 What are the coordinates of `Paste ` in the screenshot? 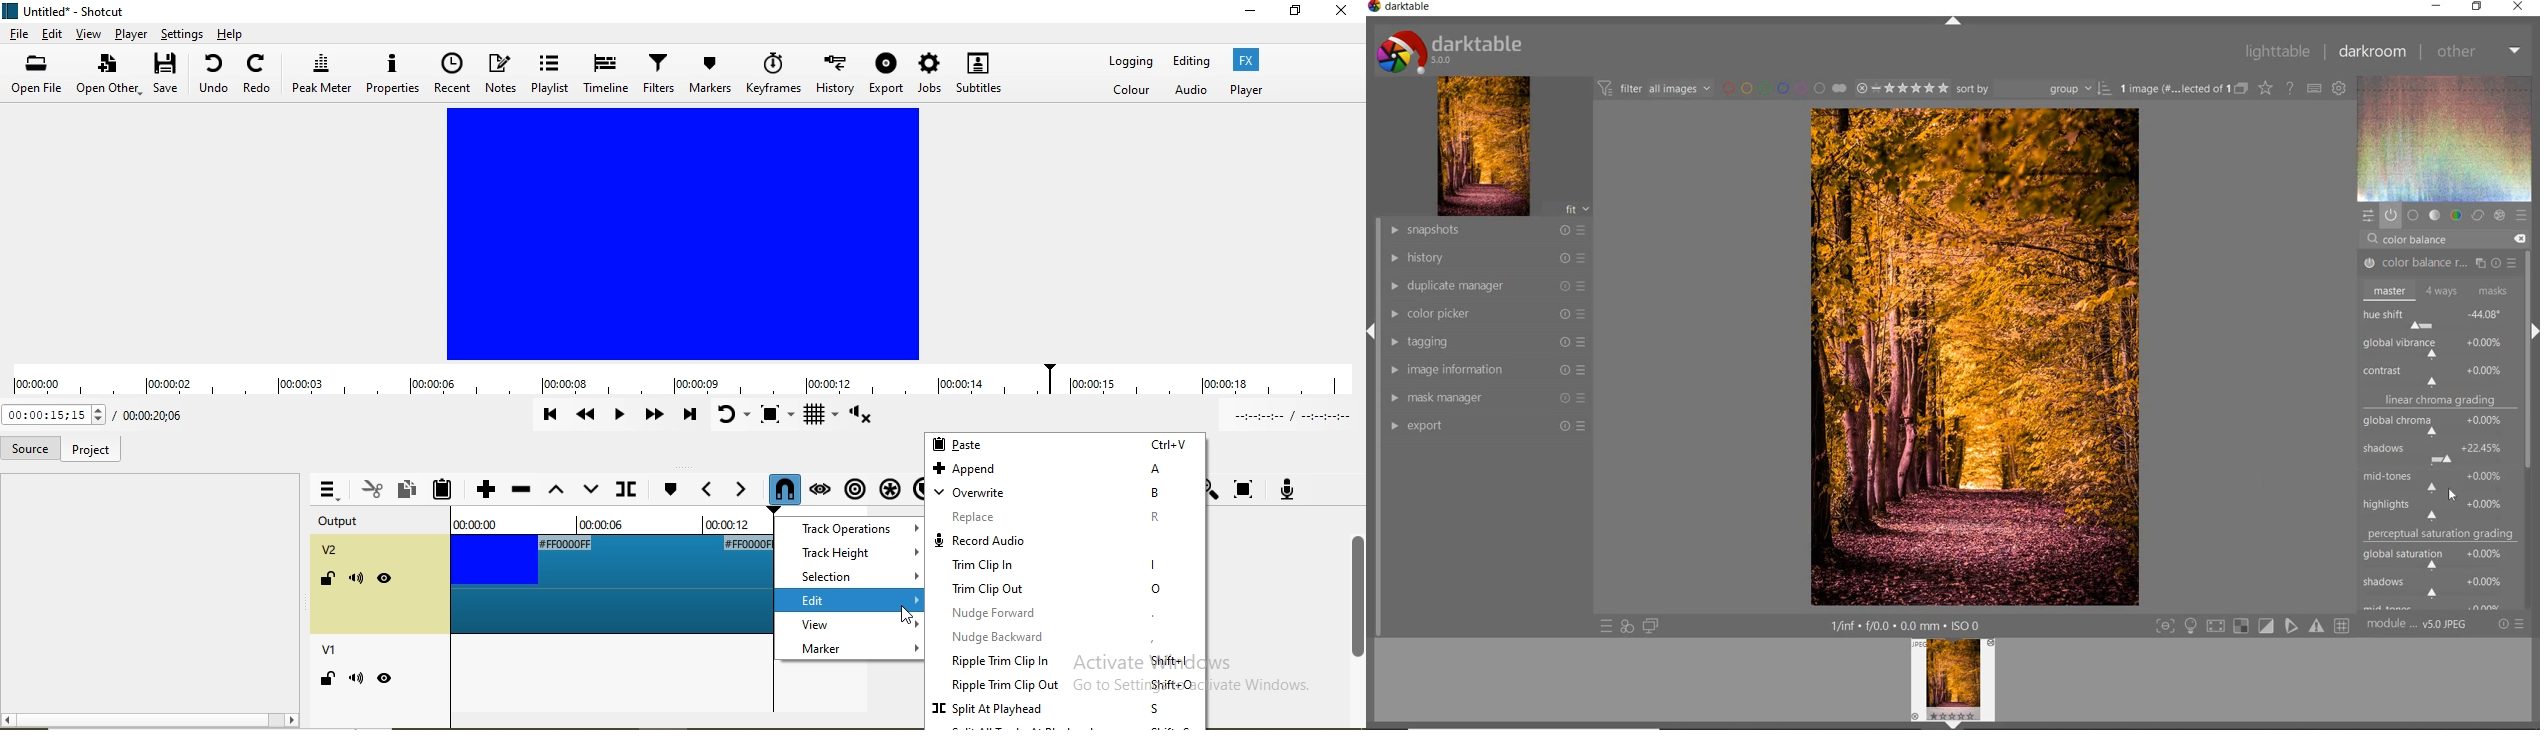 It's located at (447, 490).